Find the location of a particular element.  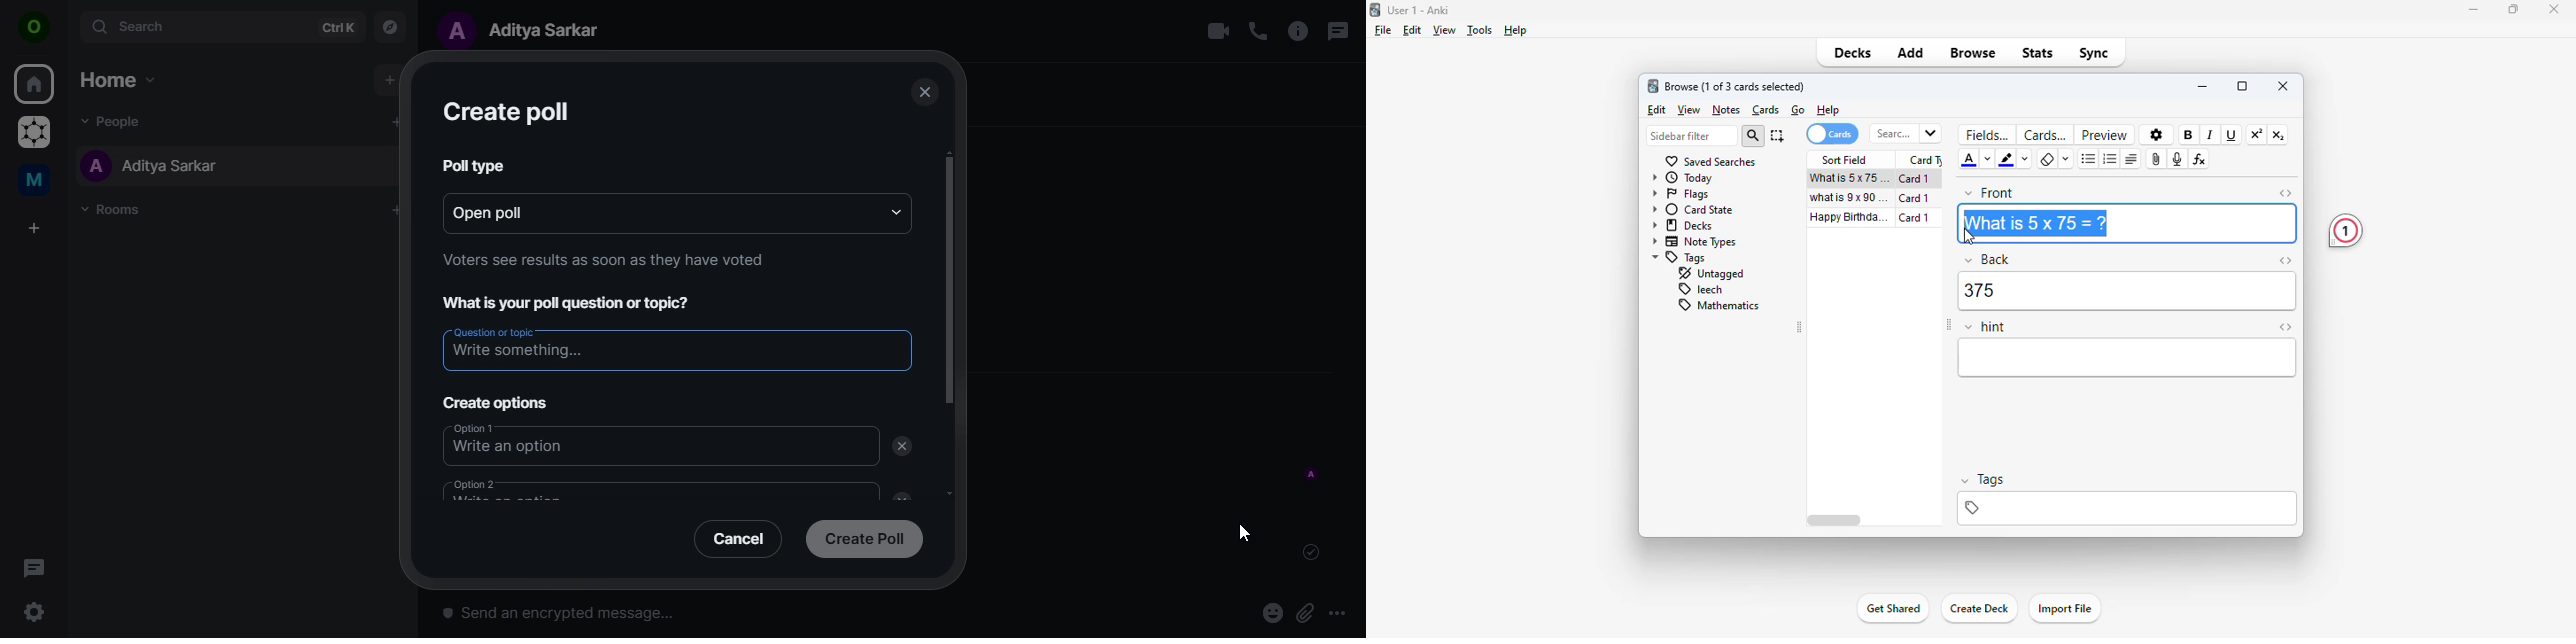

toggle HTML editor is located at coordinates (2286, 327).